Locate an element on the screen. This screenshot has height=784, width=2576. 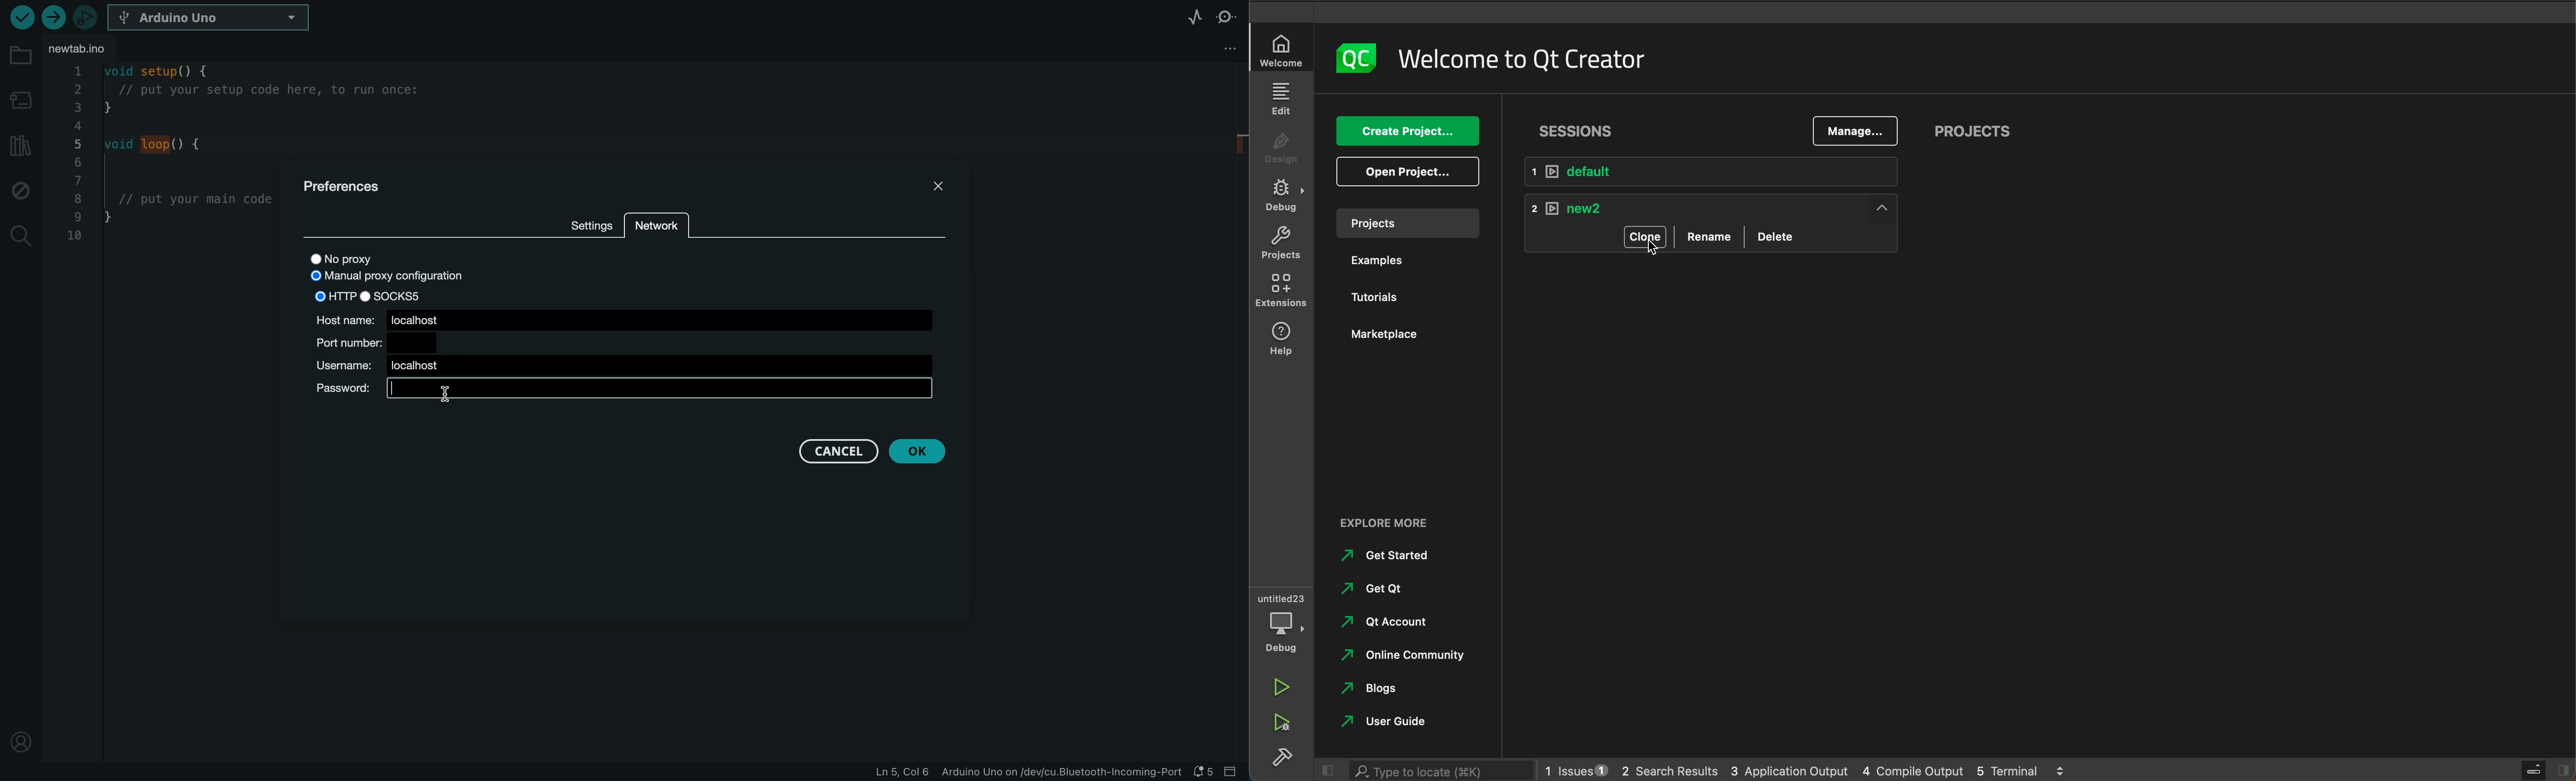
board manager is located at coordinates (20, 95).